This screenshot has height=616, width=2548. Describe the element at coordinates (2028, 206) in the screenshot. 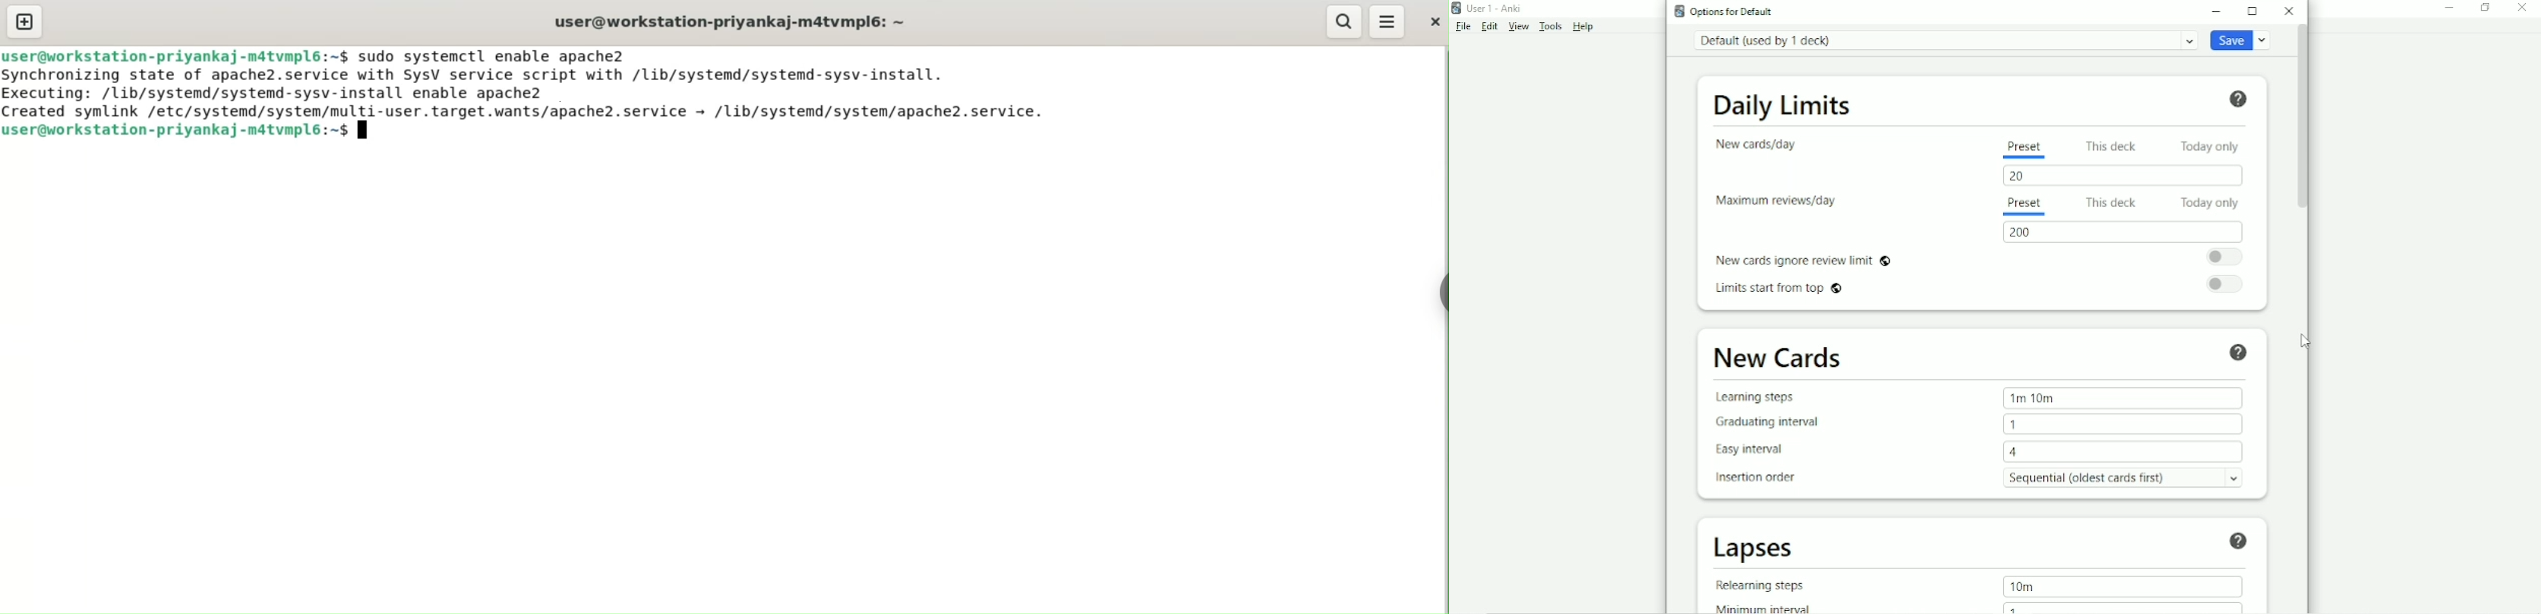

I see `Preset` at that location.